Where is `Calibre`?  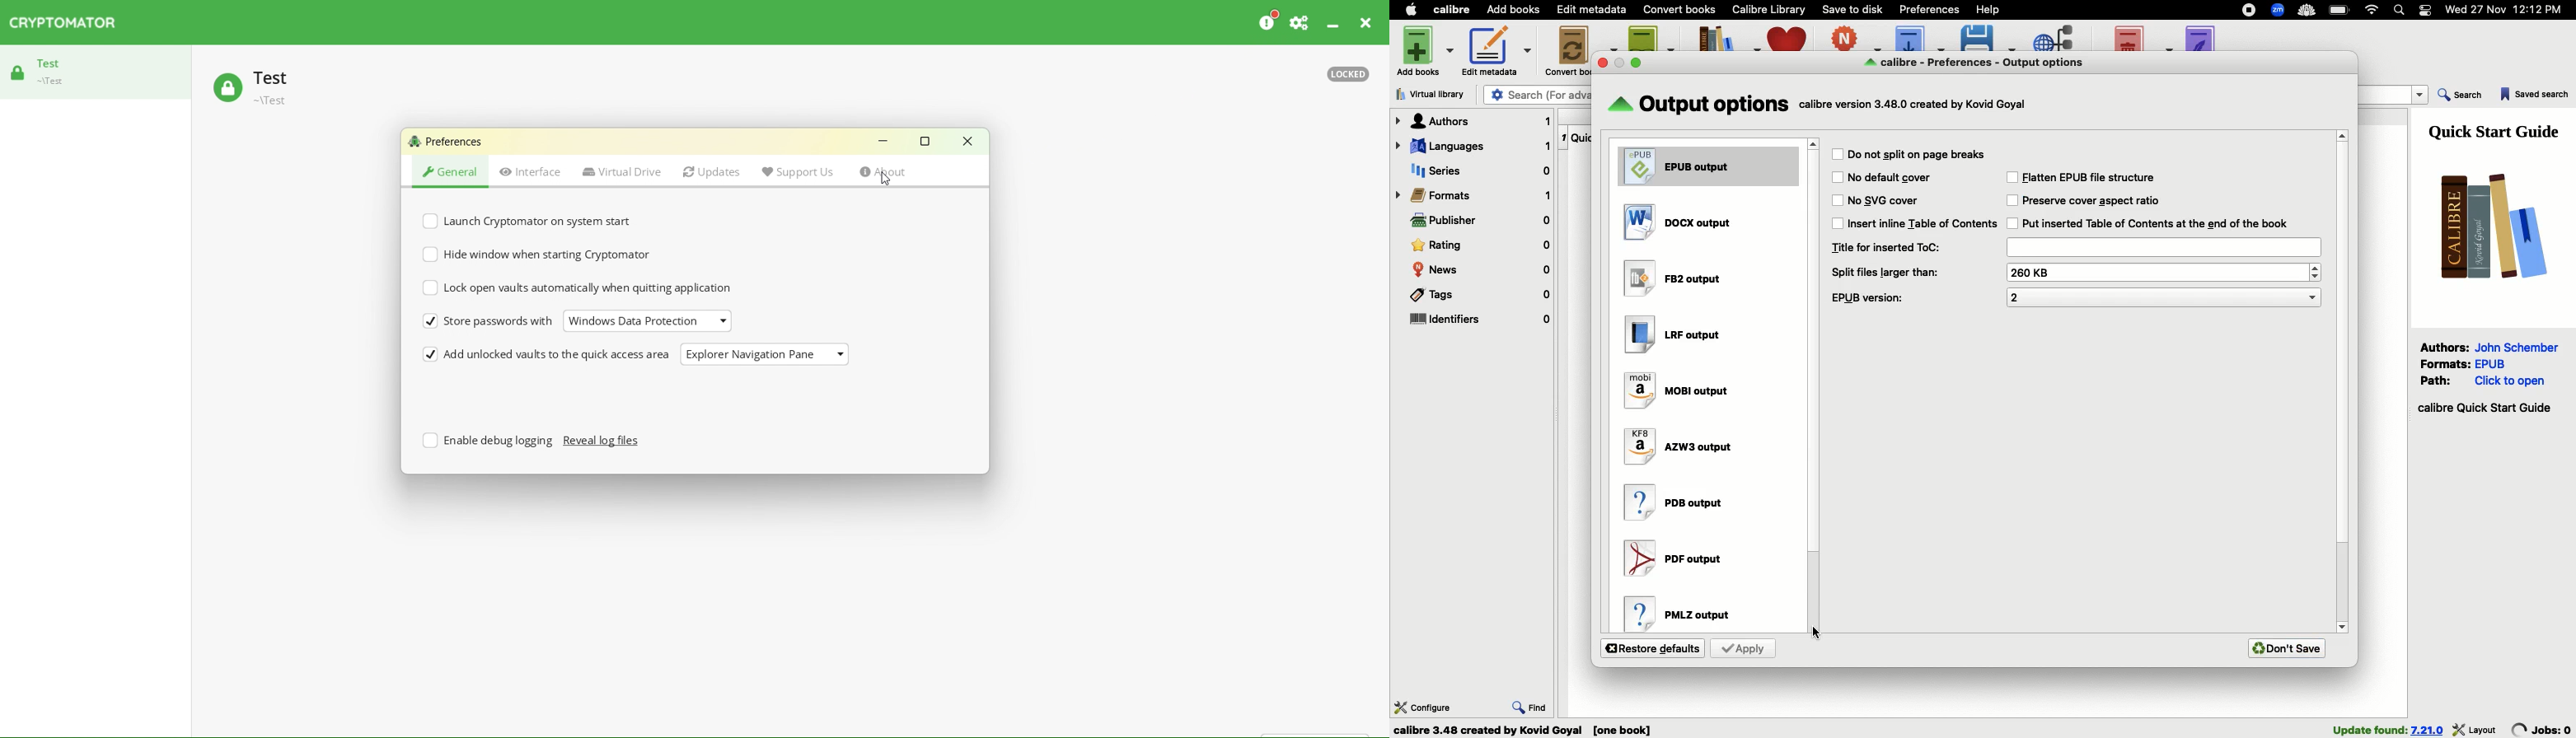
Calibre is located at coordinates (1454, 9).